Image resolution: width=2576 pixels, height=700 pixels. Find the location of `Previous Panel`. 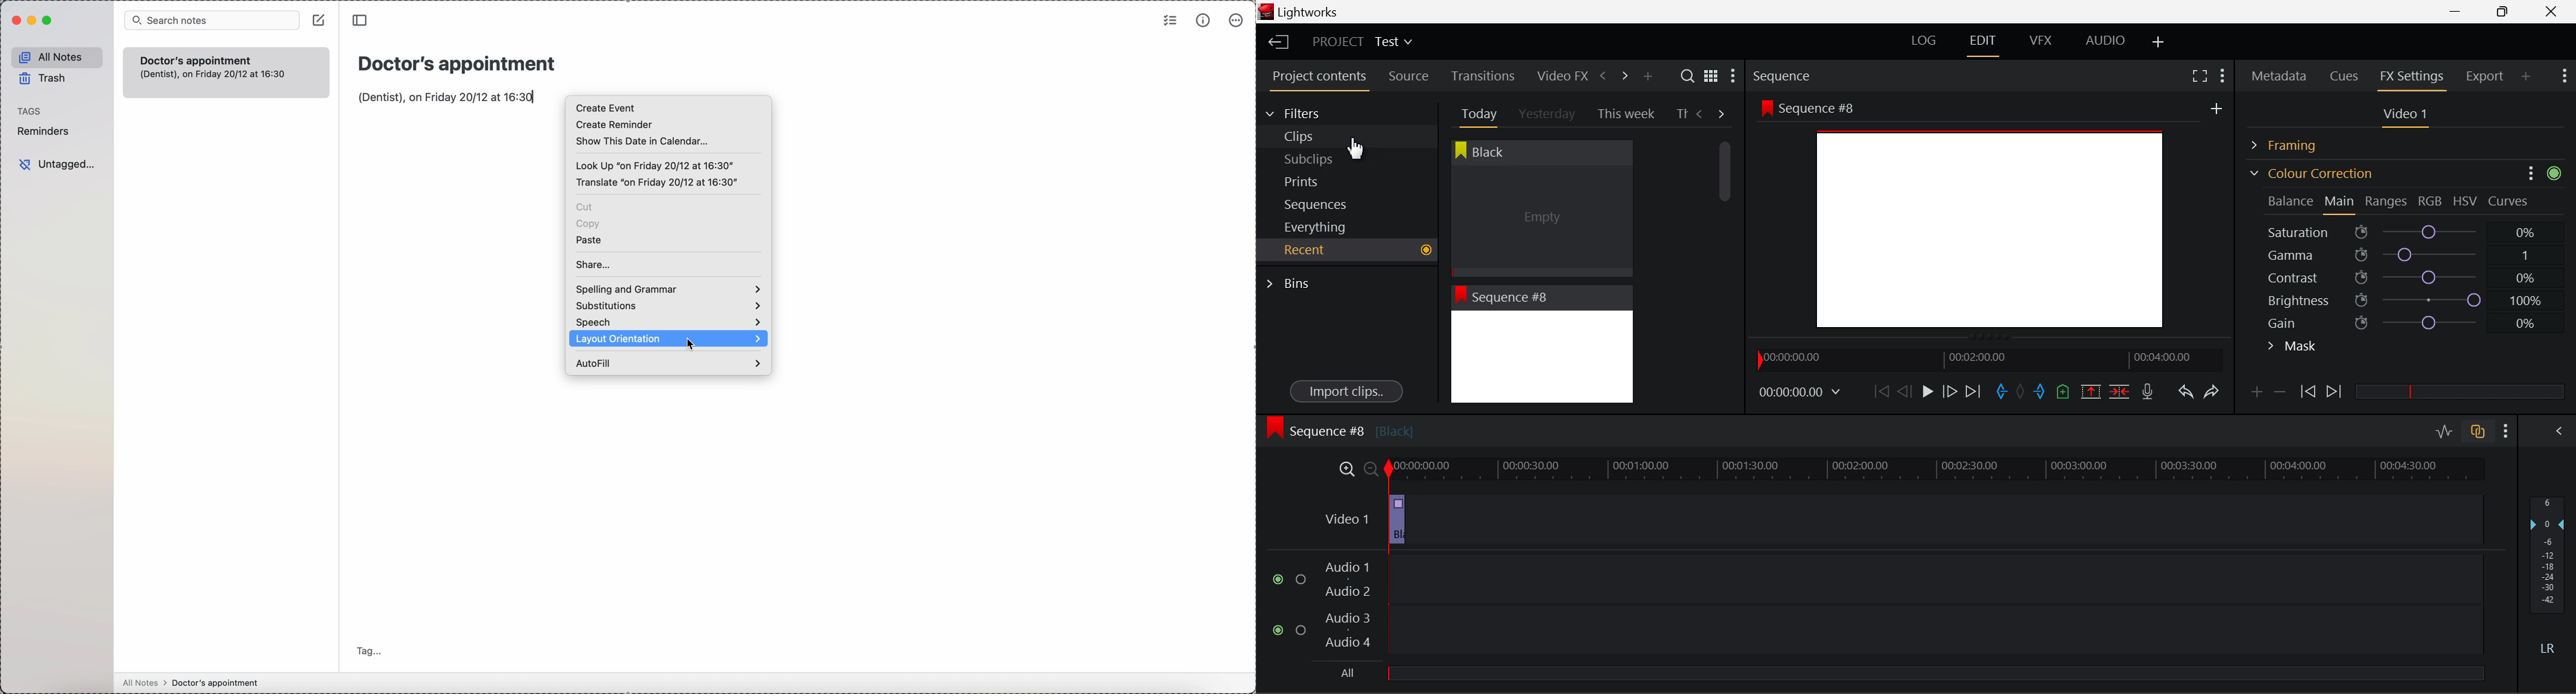

Previous Panel is located at coordinates (1603, 76).